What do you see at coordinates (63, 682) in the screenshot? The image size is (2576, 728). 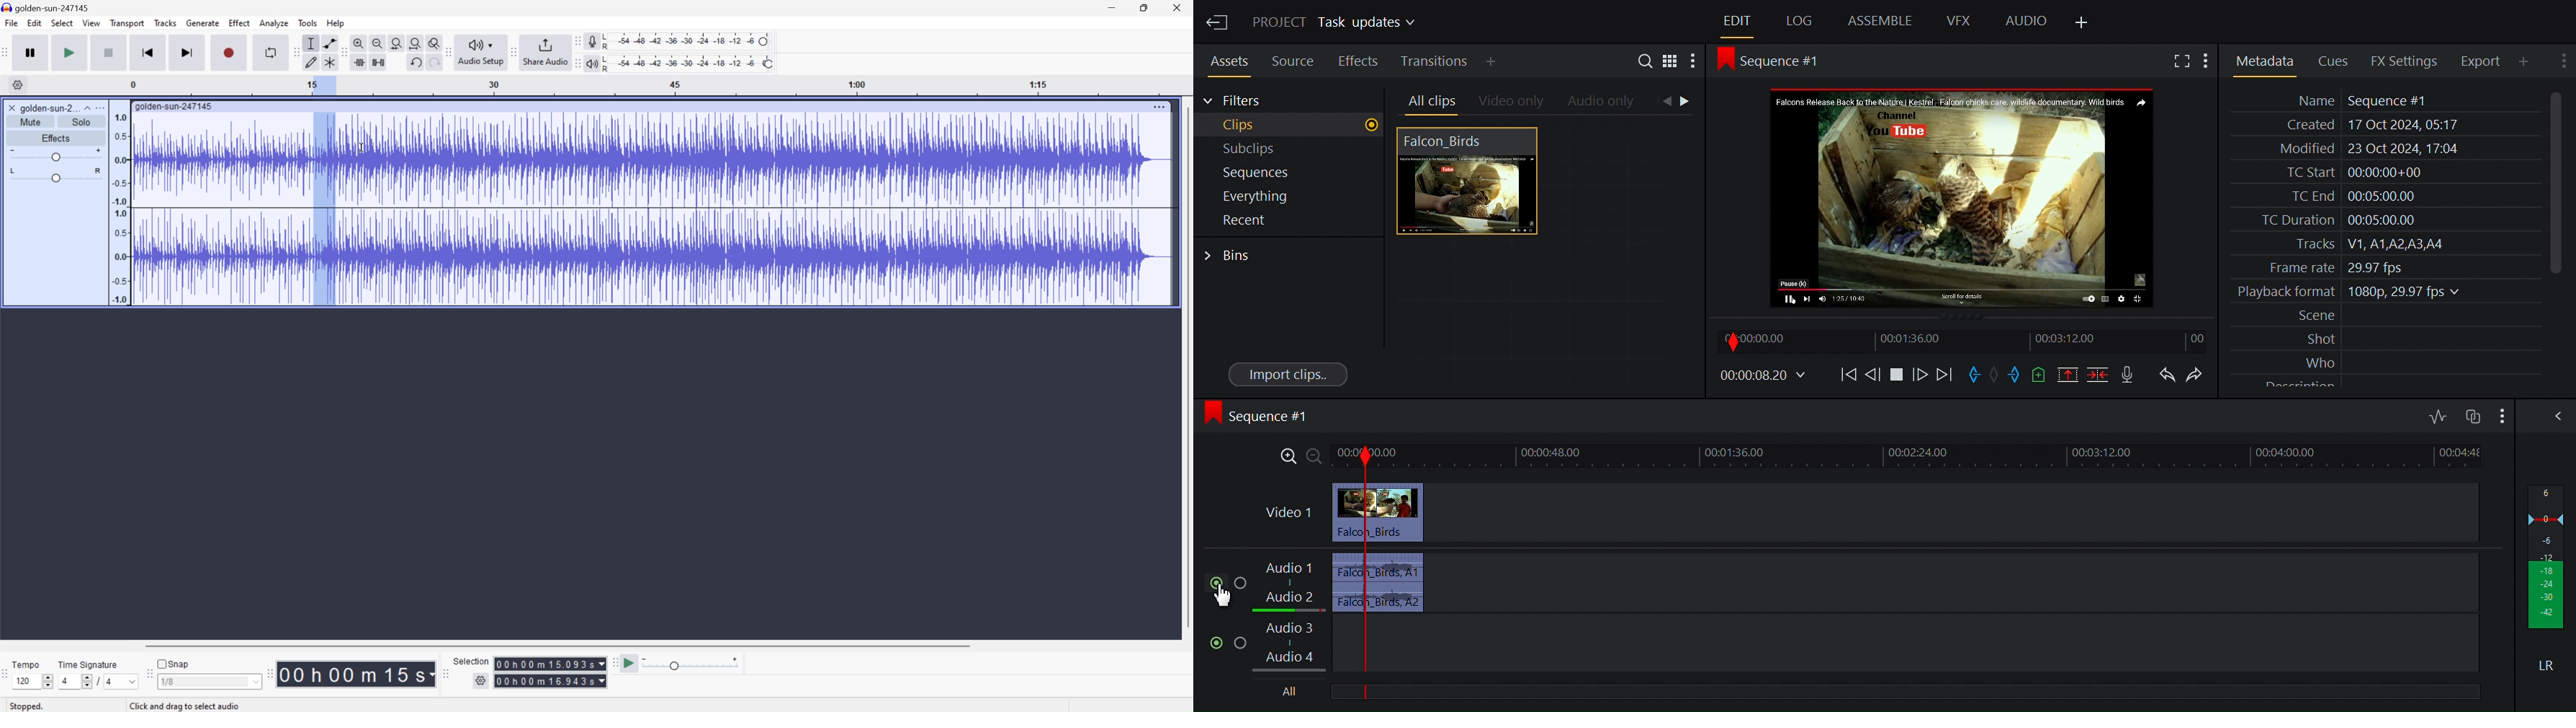 I see `4` at bounding box center [63, 682].